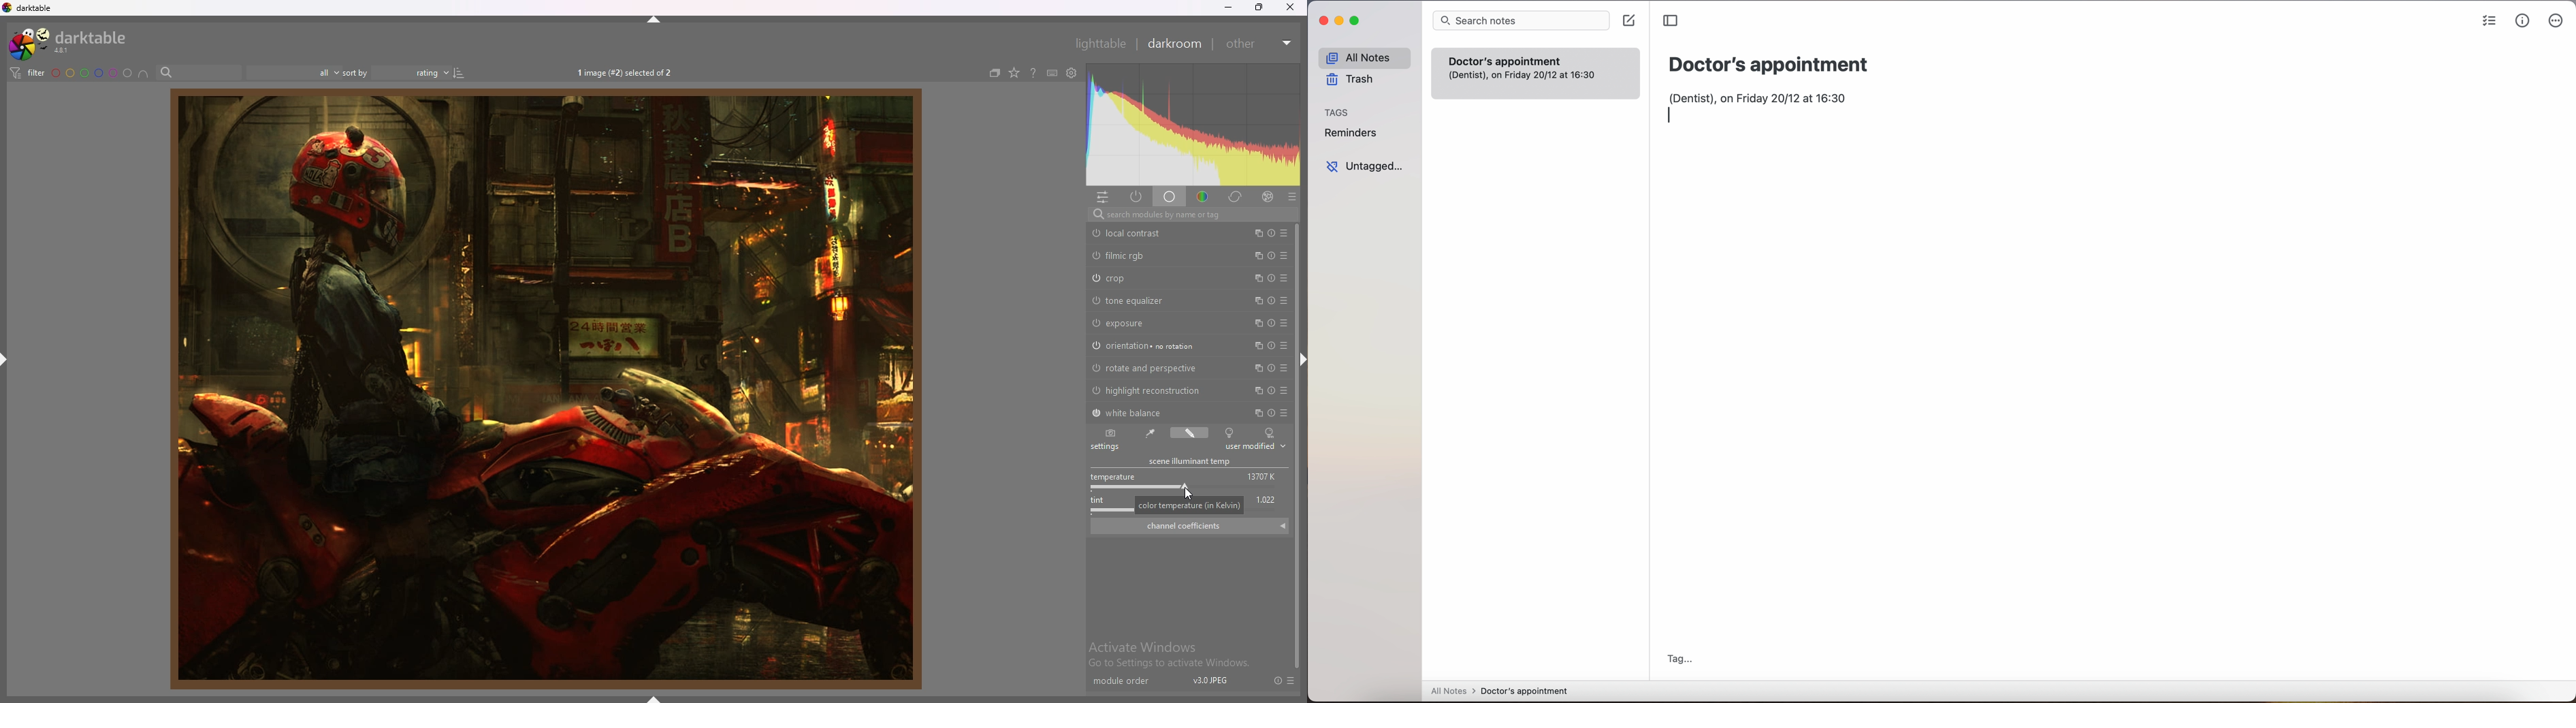 This screenshot has height=728, width=2576. Describe the element at coordinates (1229, 433) in the screenshot. I see `camera reference point` at that location.